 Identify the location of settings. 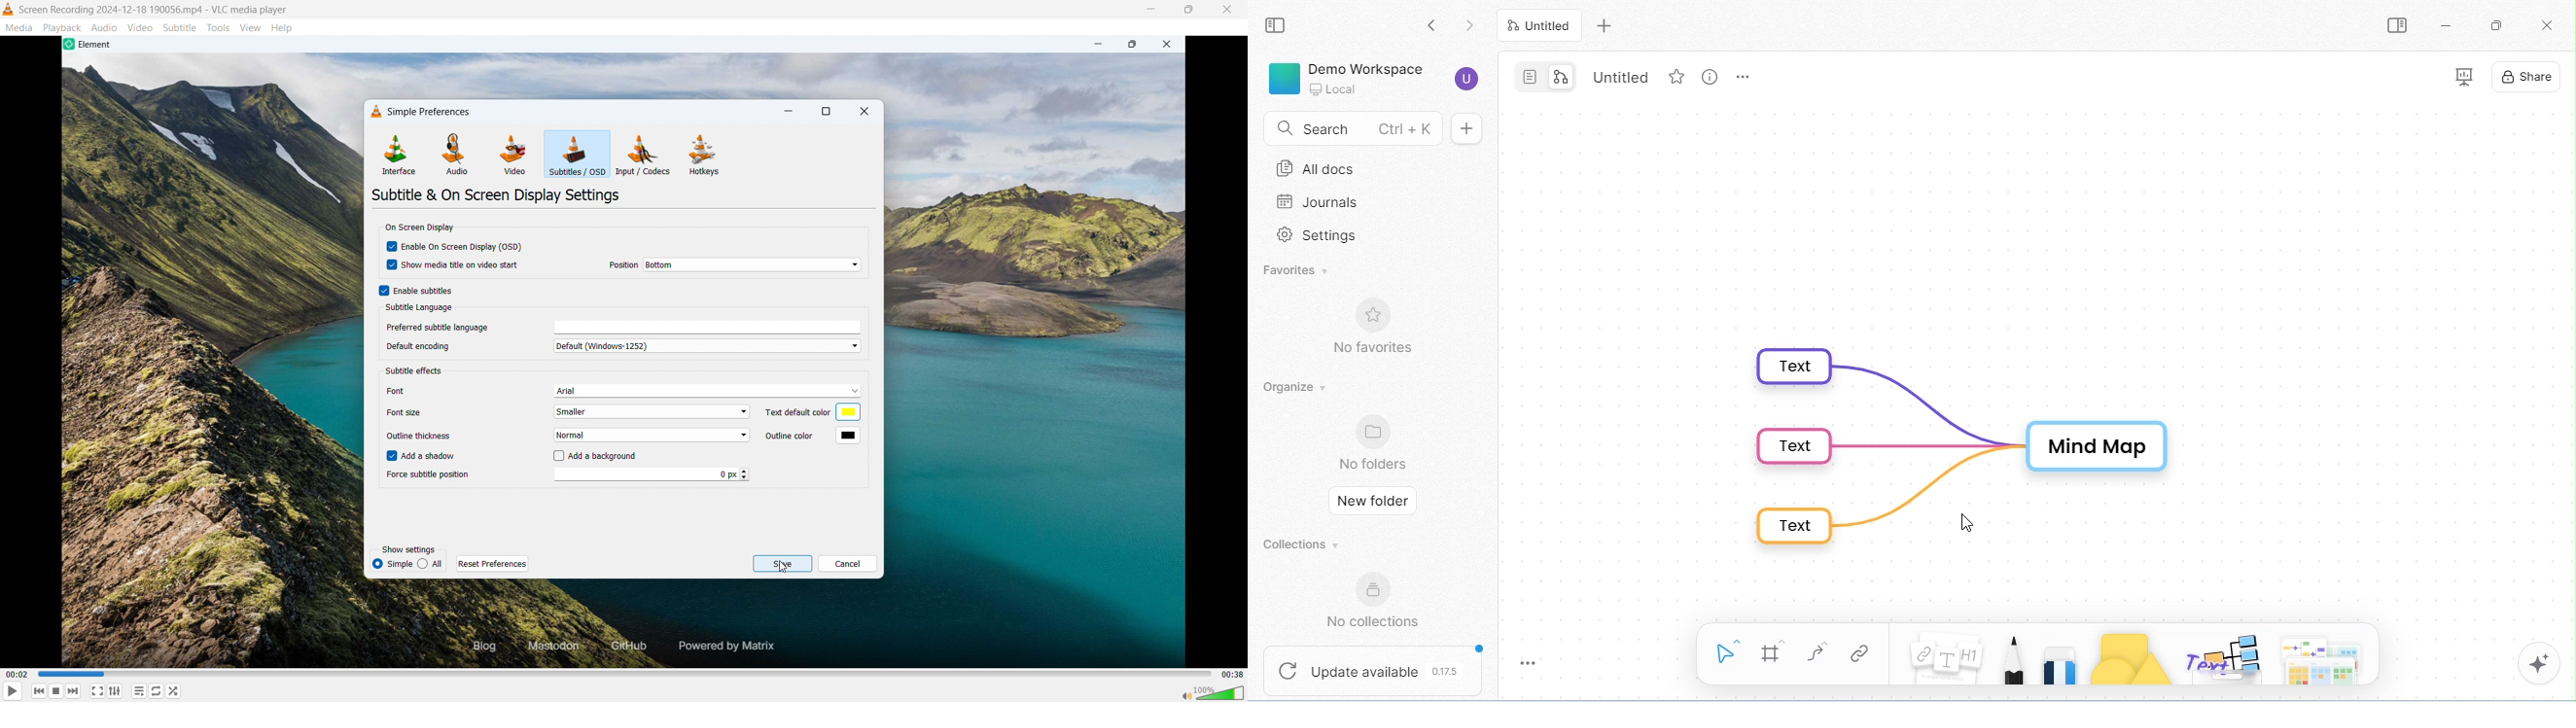
(1319, 234).